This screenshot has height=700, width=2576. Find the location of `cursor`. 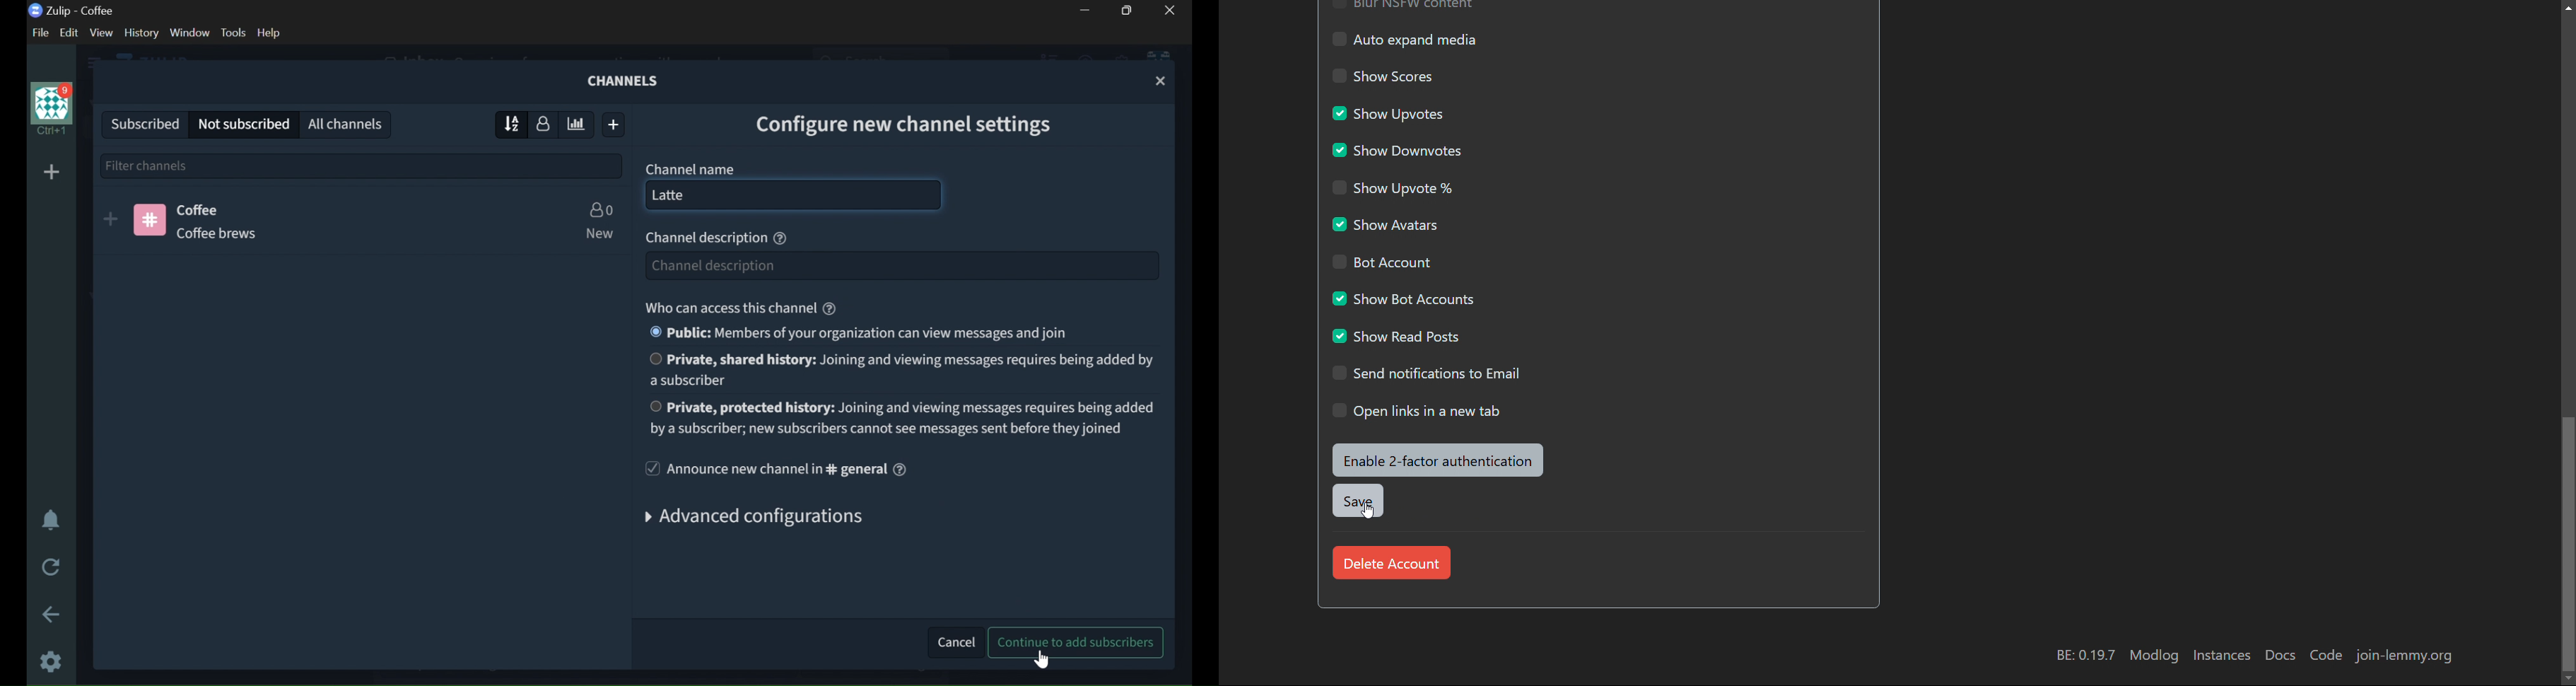

cursor is located at coordinates (847, 198).